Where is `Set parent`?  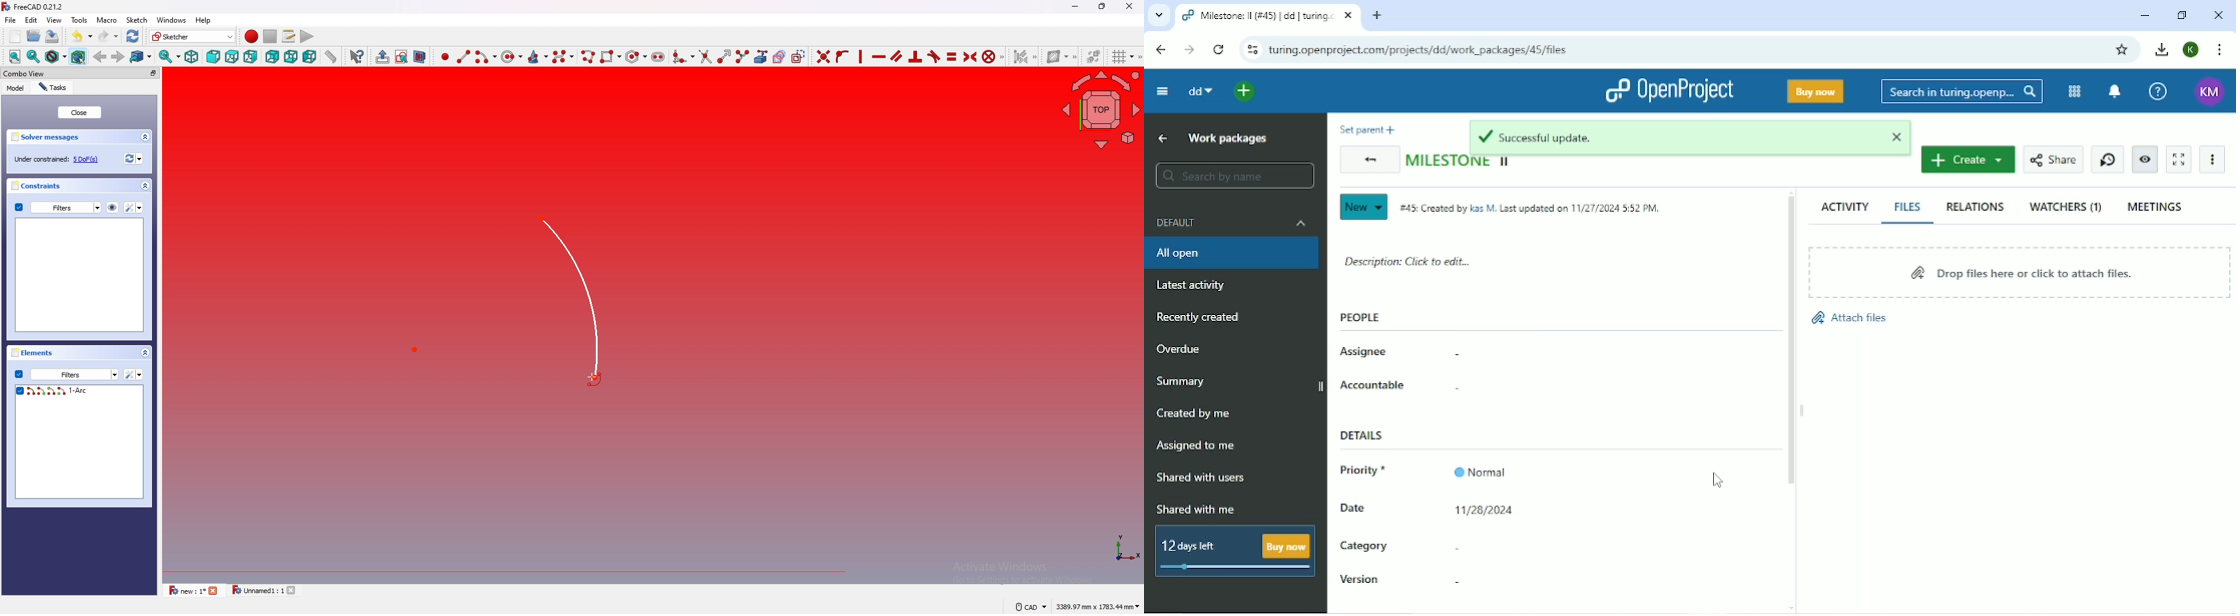
Set parent is located at coordinates (1364, 129).